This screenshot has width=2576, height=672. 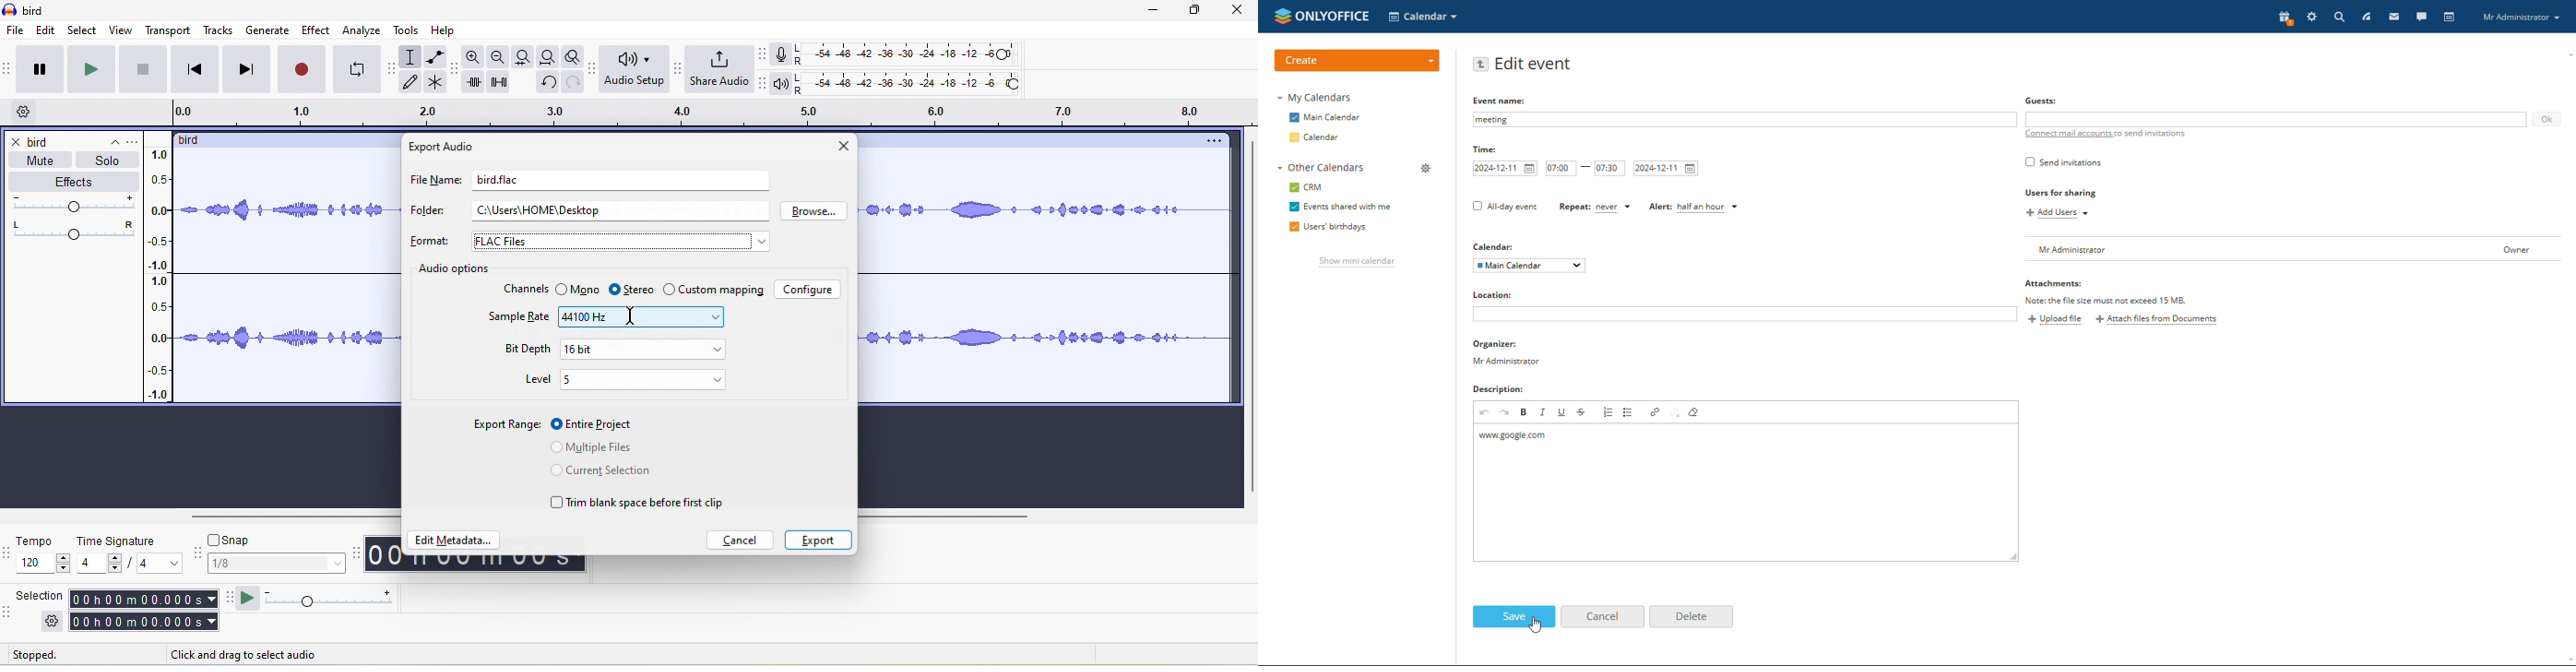 I want to click on edit metadata, so click(x=454, y=512).